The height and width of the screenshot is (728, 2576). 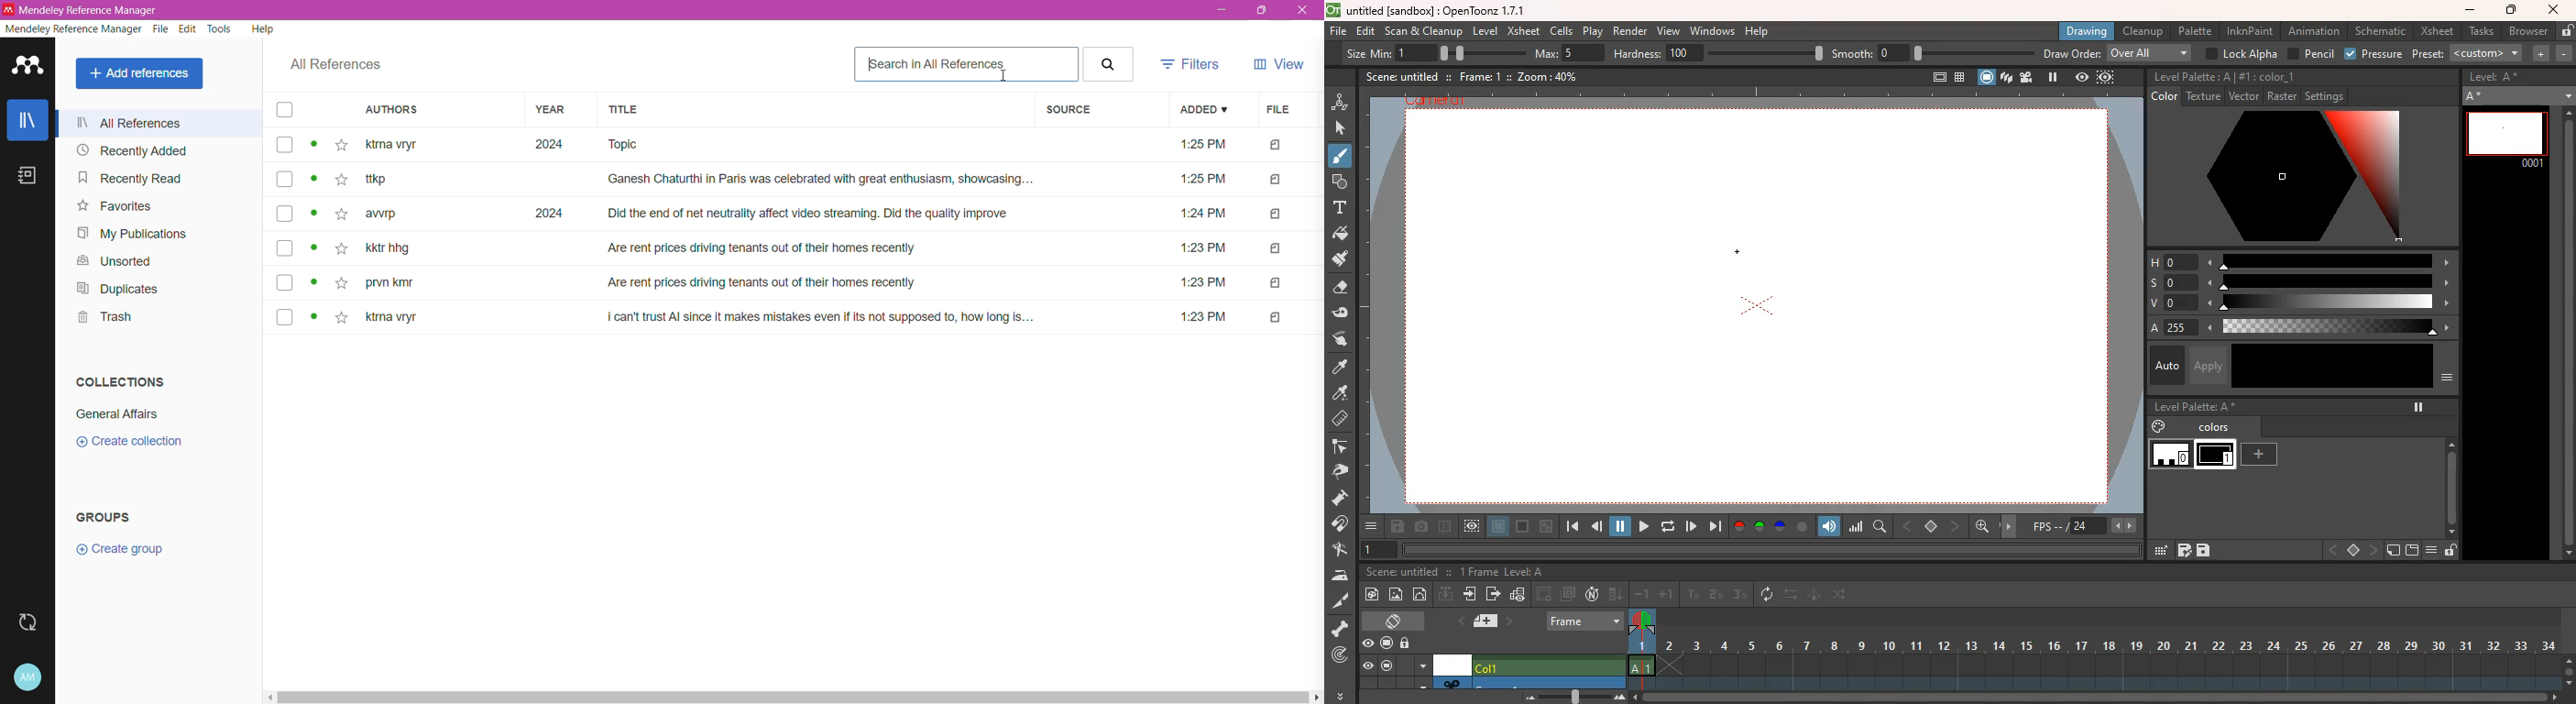 I want to click on Click to Create New Group, so click(x=142, y=554).